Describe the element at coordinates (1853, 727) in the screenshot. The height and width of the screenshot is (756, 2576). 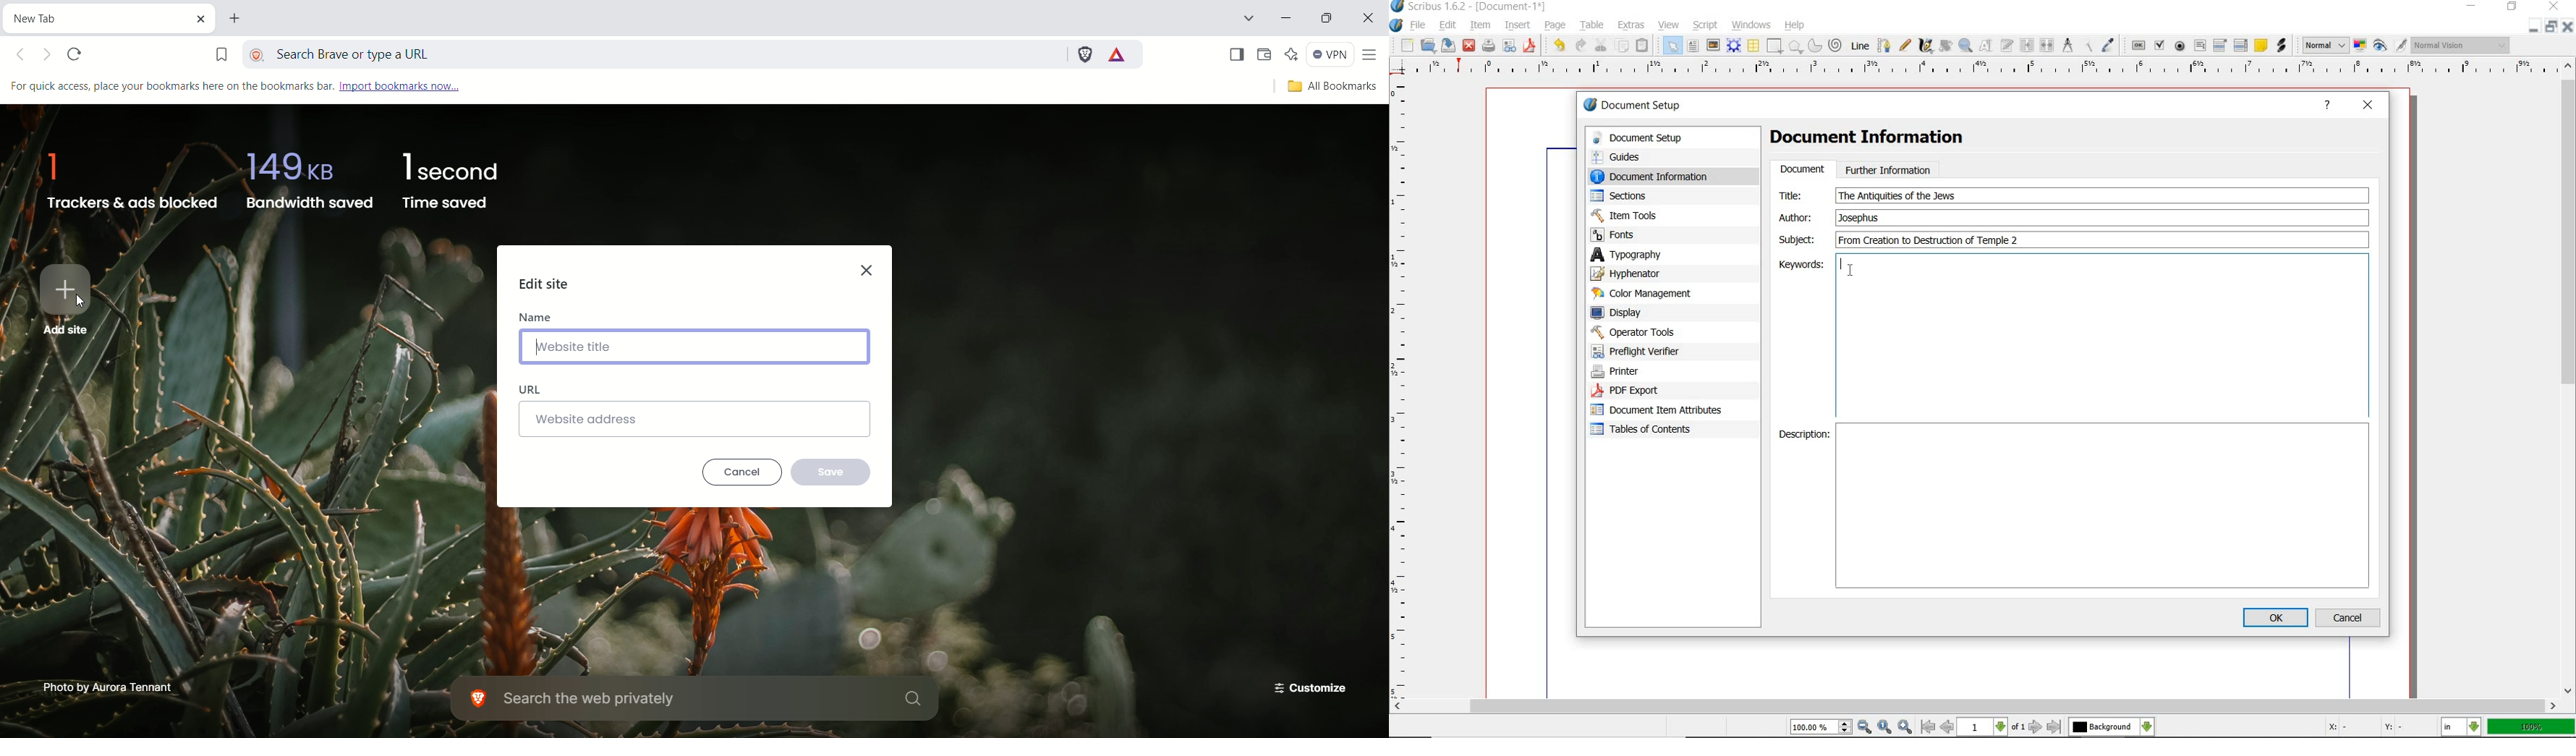
I see `zoom in/zoom to/zoom out` at that location.